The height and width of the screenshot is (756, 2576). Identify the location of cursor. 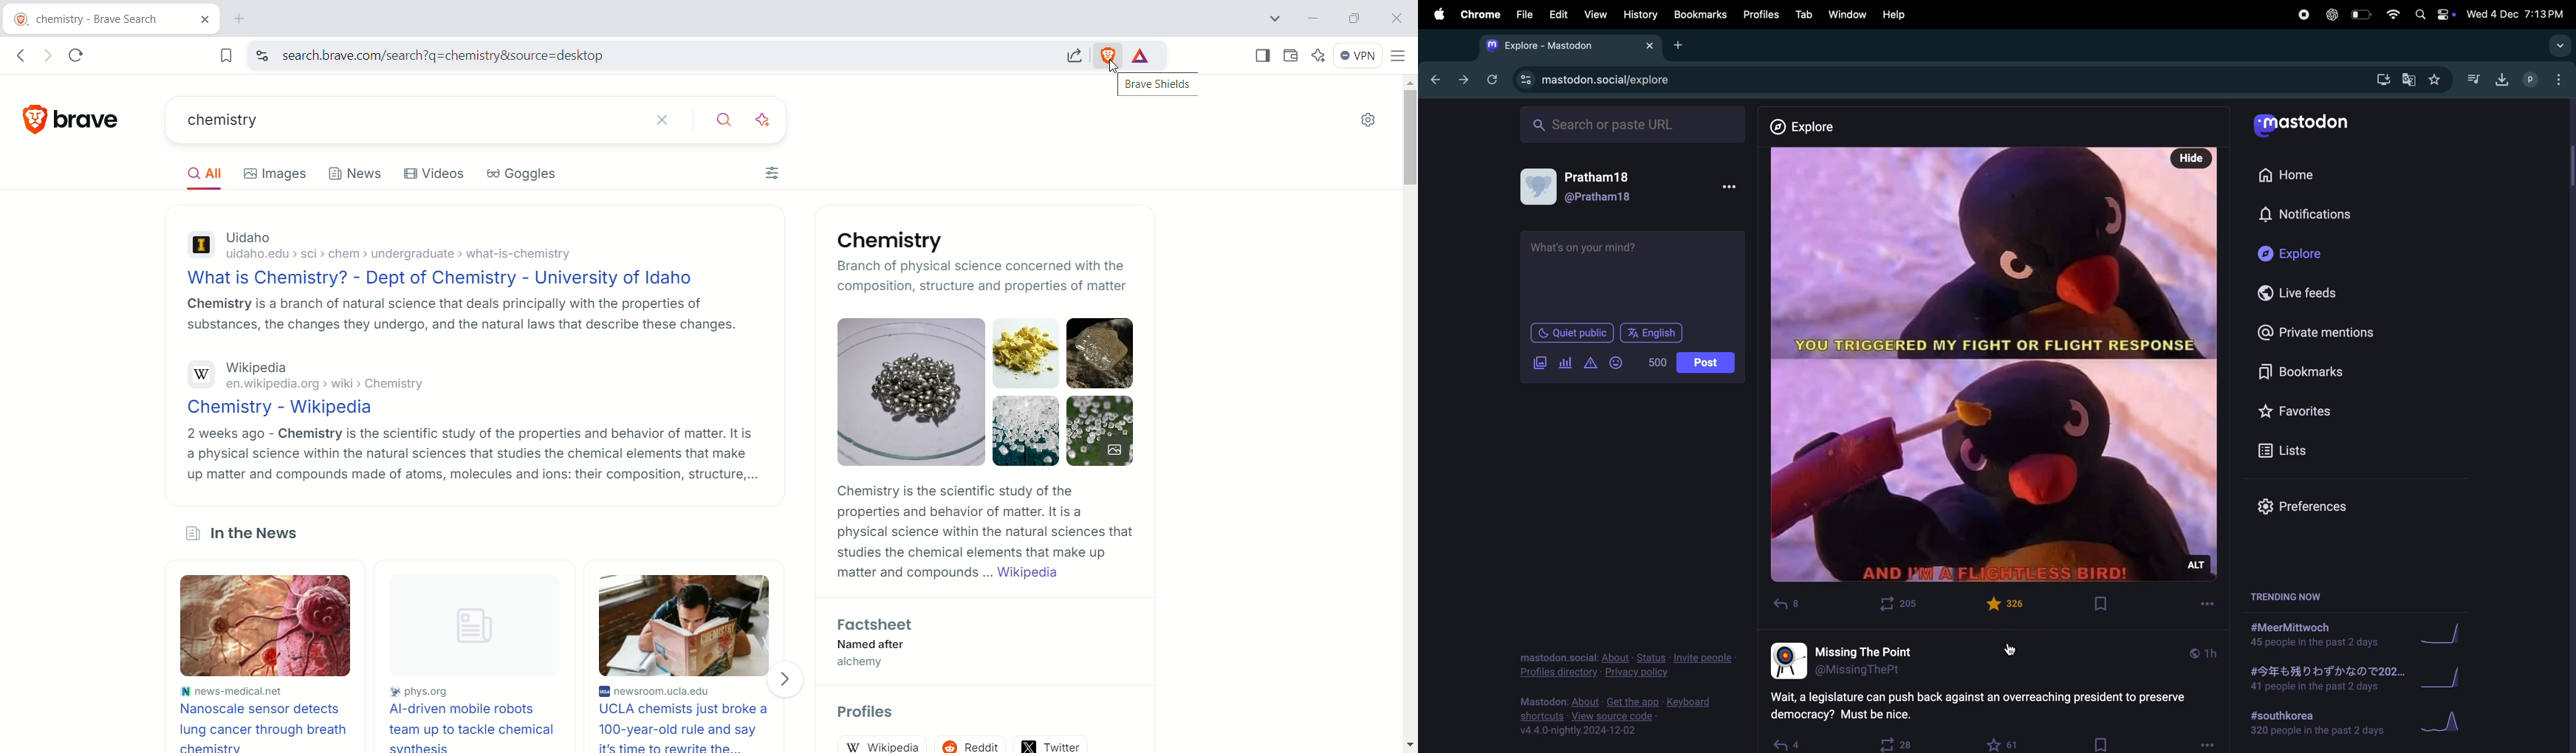
(2012, 653).